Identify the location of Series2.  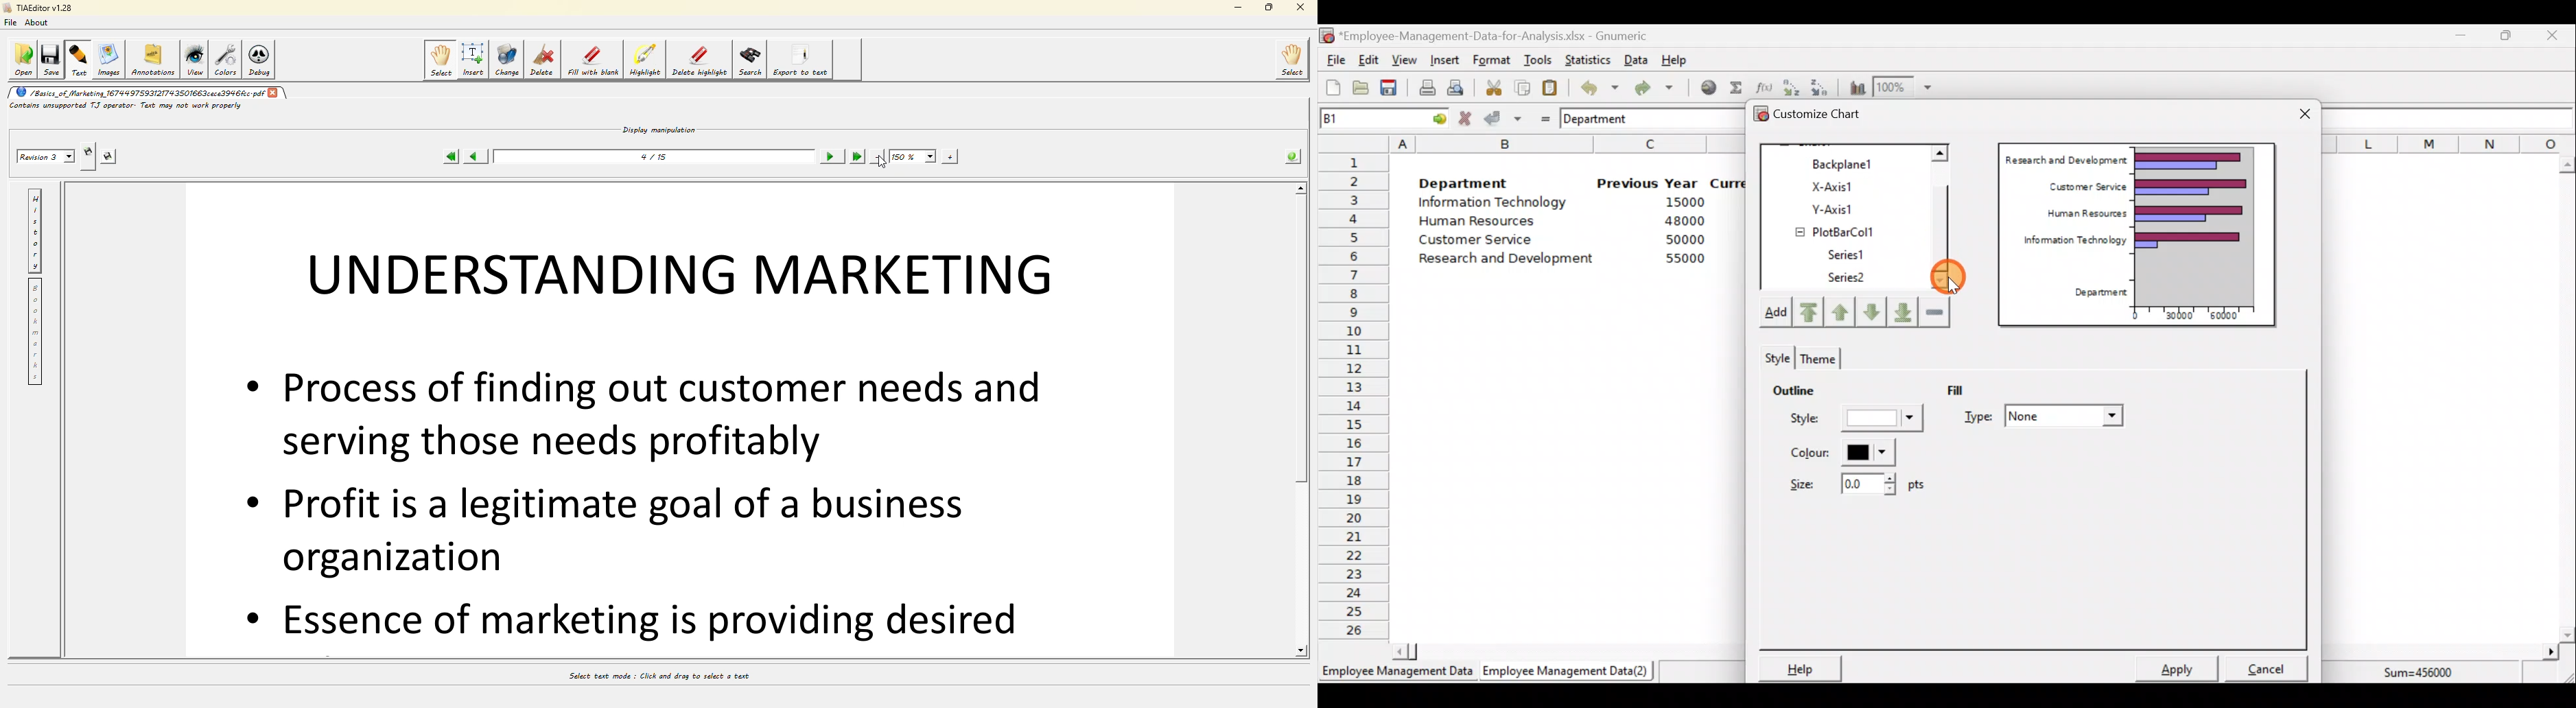
(1849, 278).